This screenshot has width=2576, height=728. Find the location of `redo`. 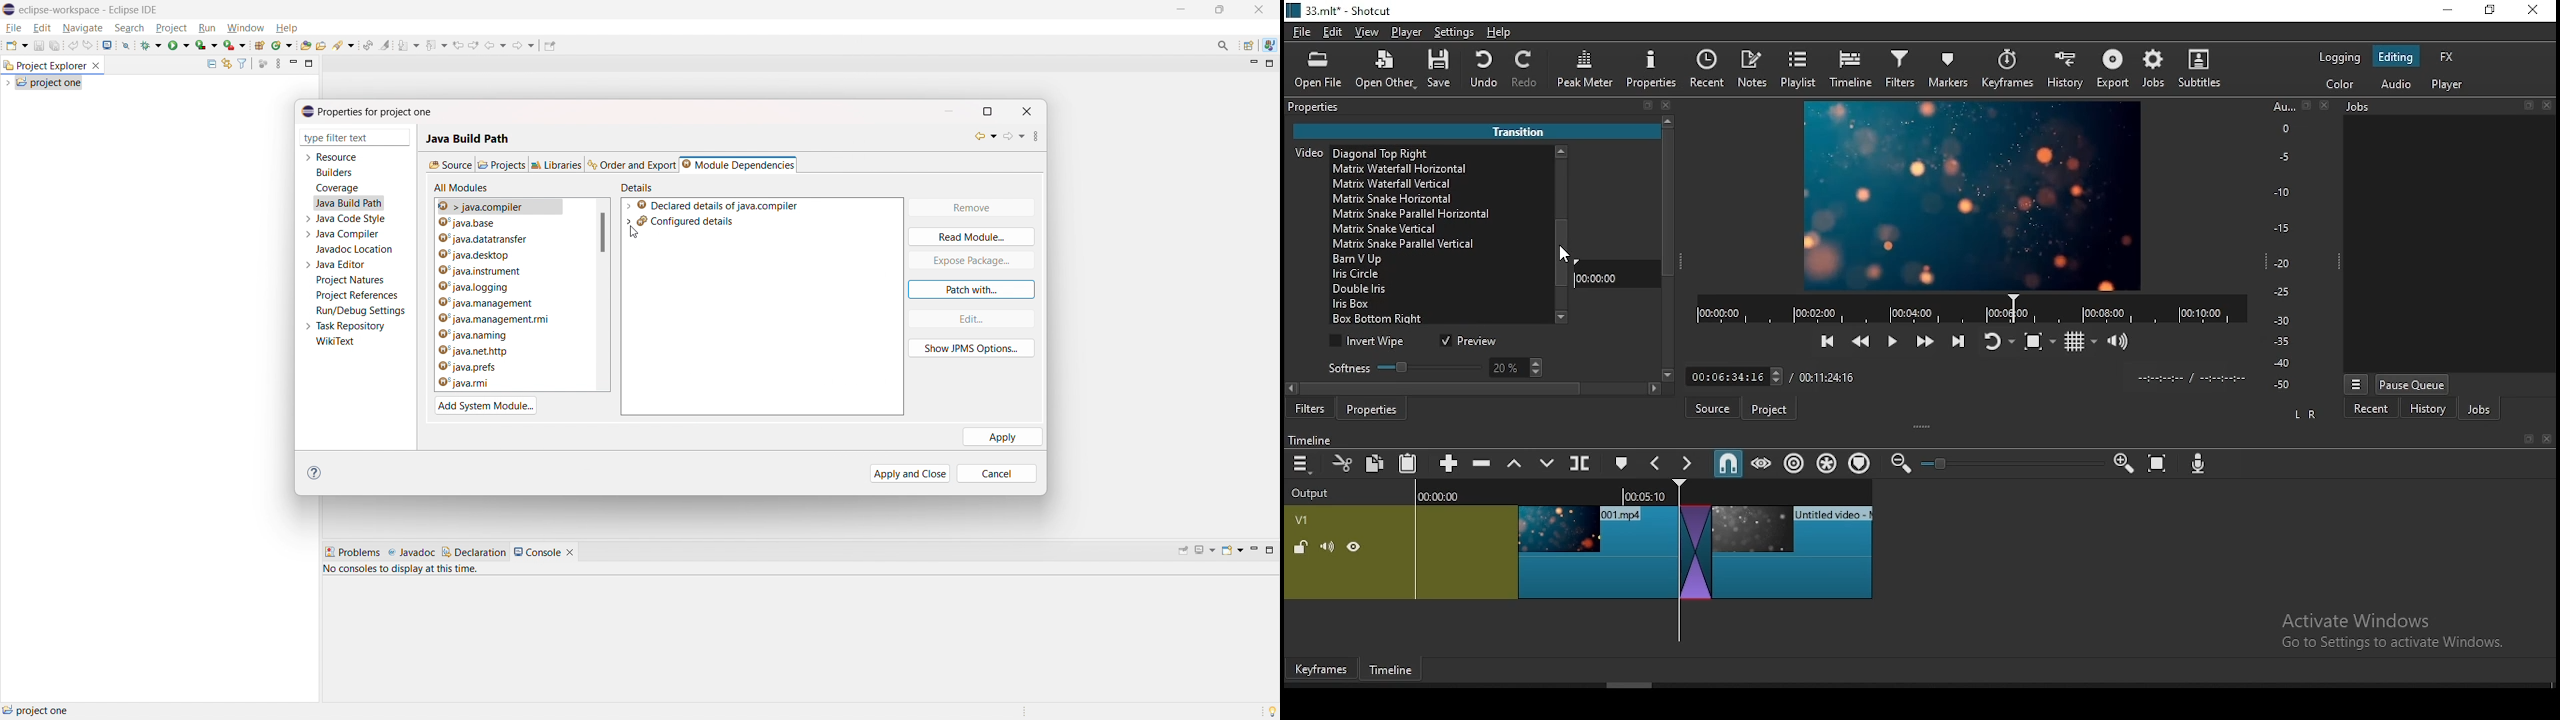

redo is located at coordinates (89, 45).